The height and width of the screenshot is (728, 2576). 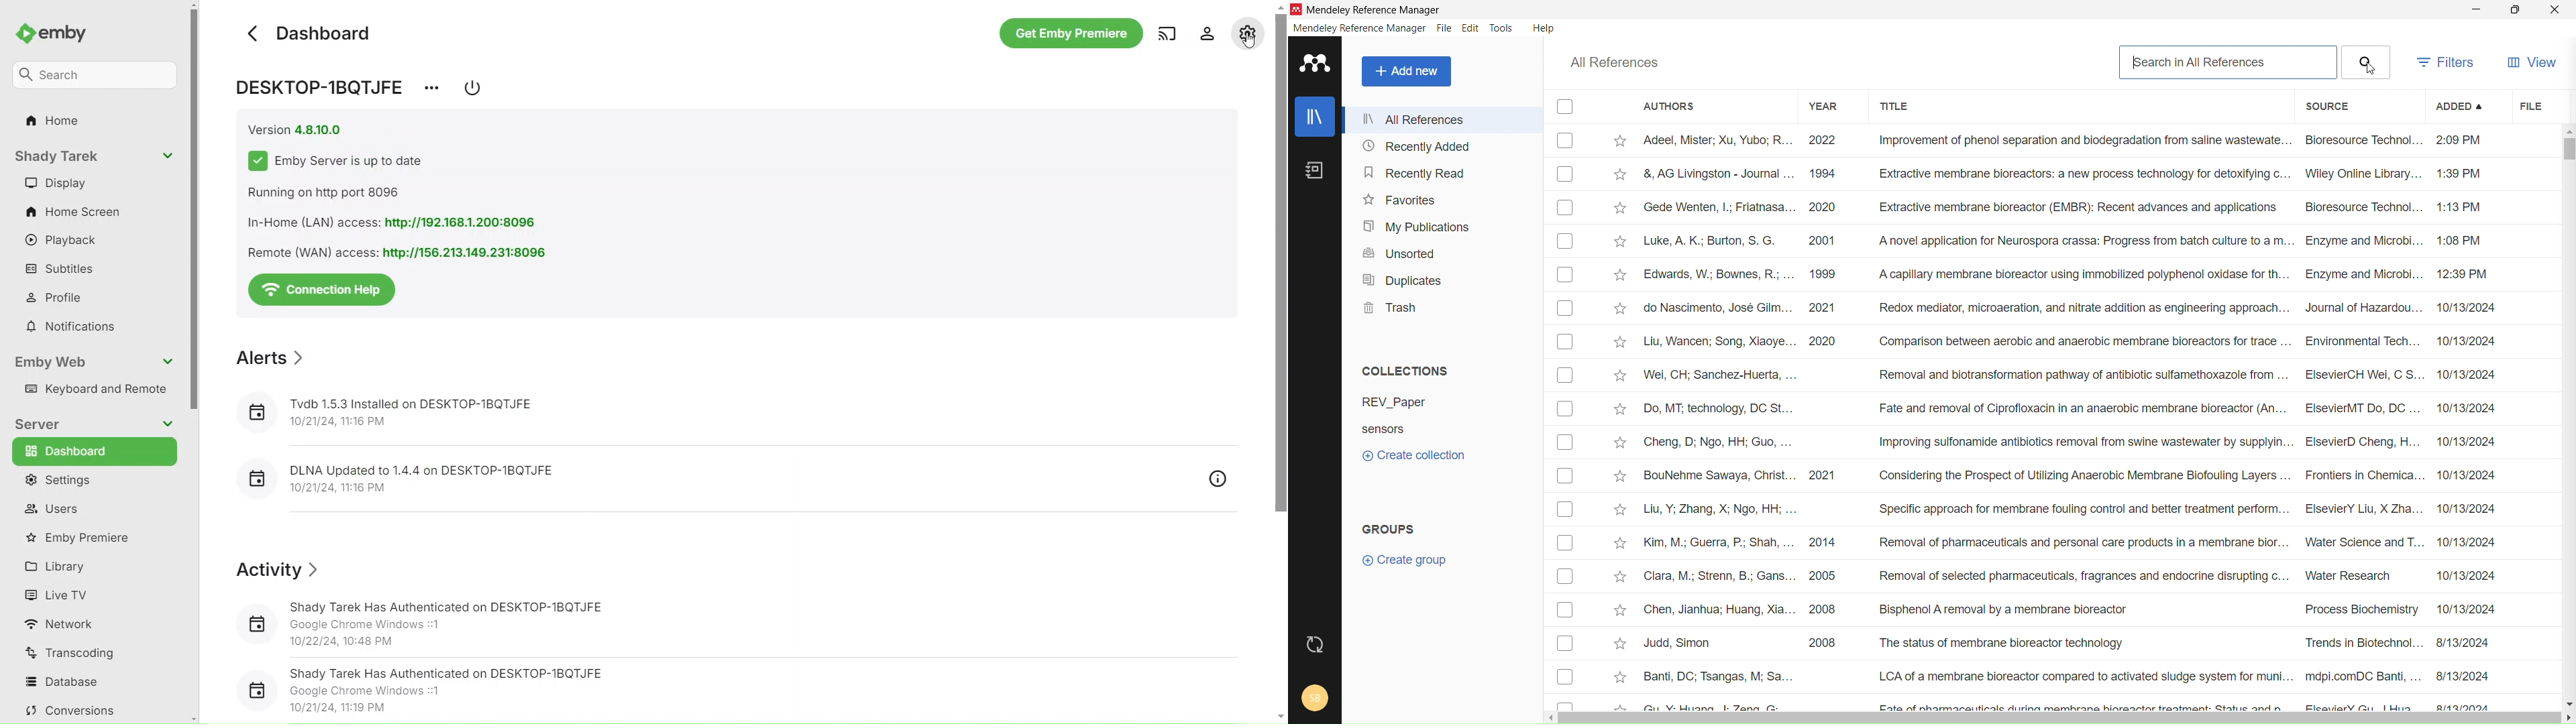 I want to click on collections, so click(x=1405, y=370).